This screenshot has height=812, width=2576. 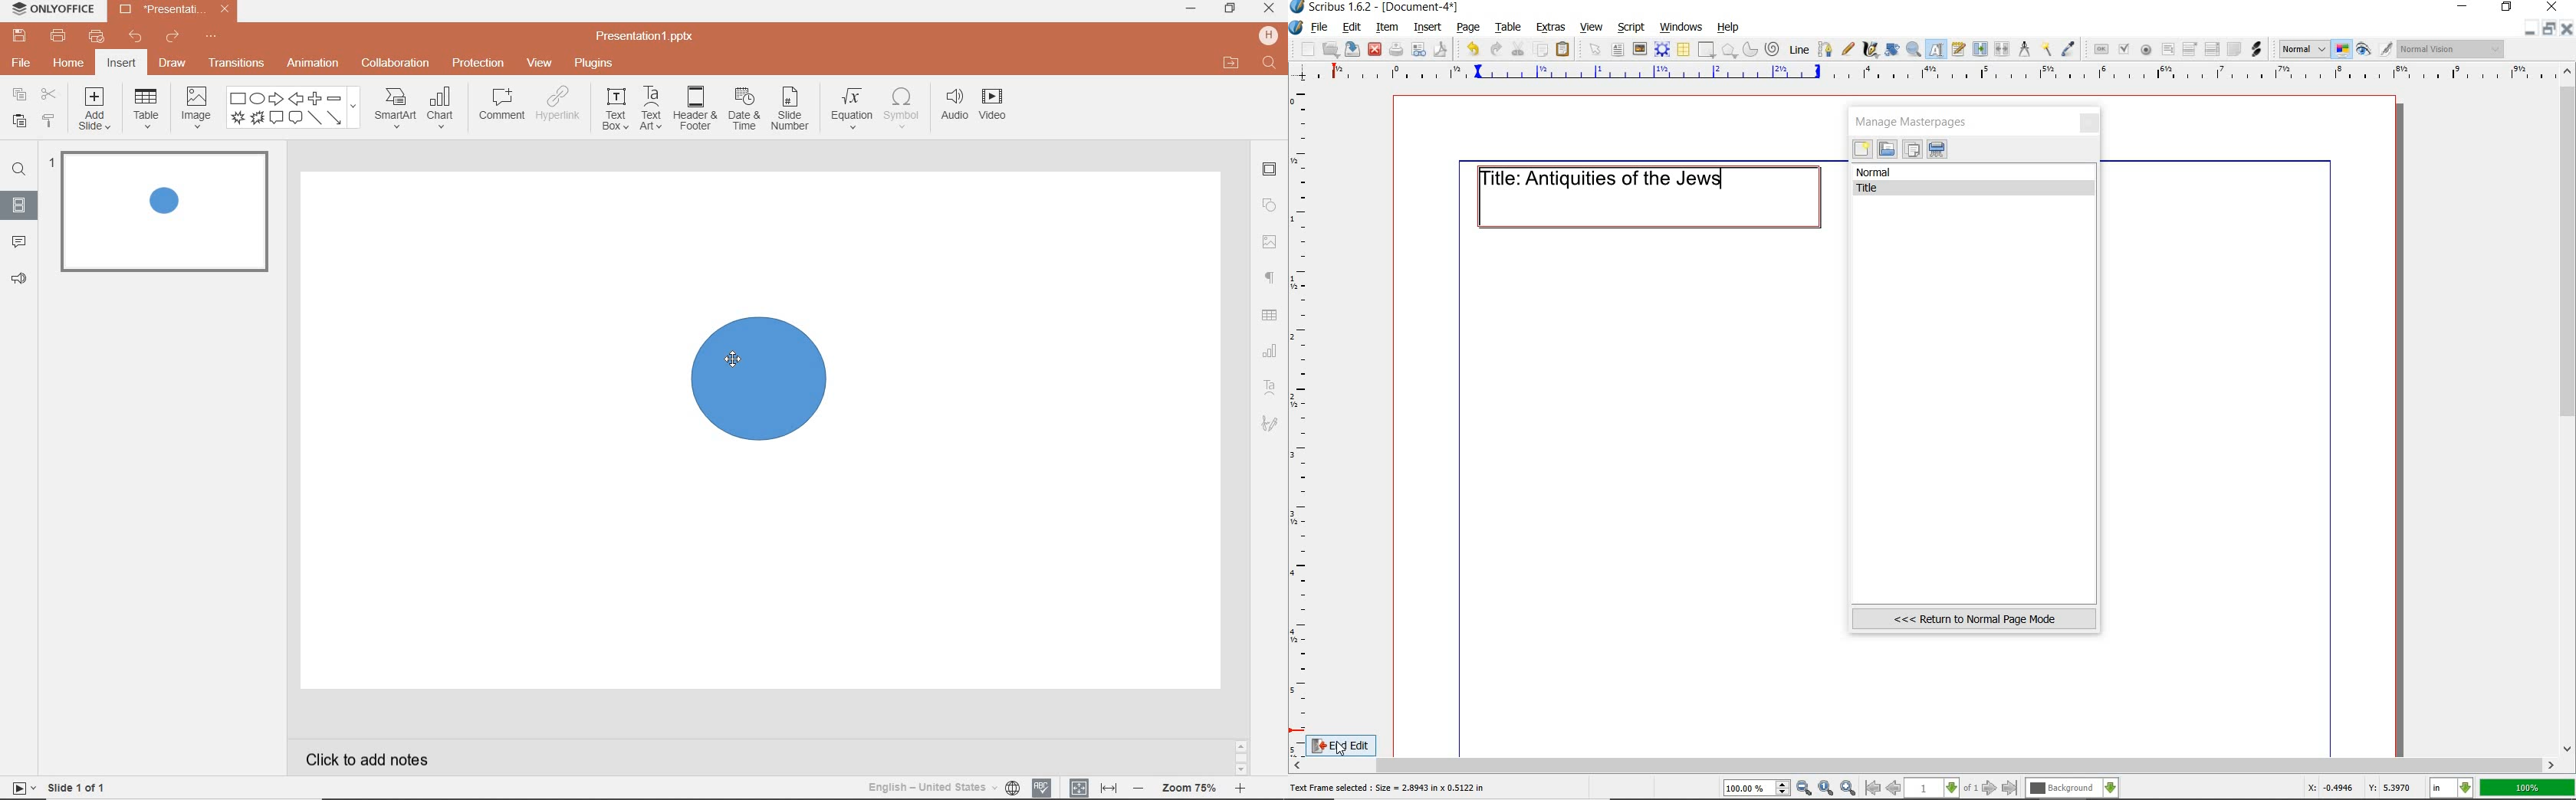 What do you see at coordinates (1241, 753) in the screenshot?
I see `scrollbar` at bounding box center [1241, 753].